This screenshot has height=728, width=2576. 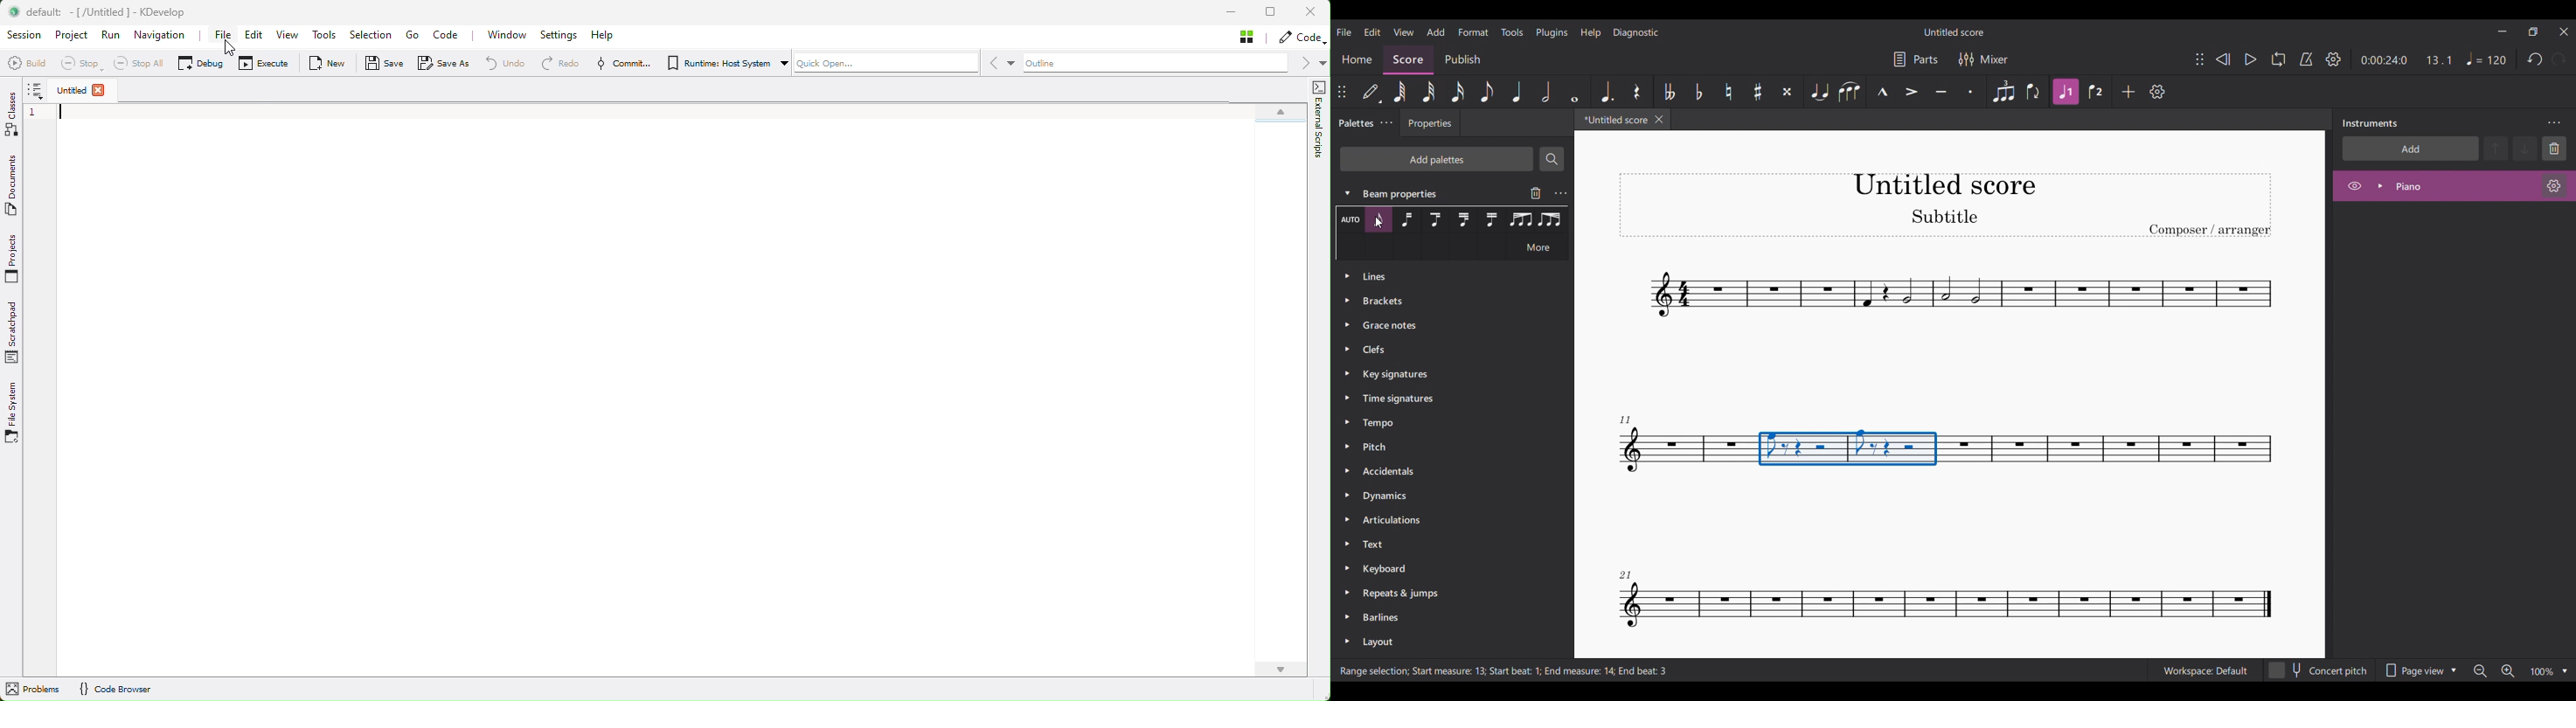 What do you see at coordinates (1538, 249) in the screenshot?
I see `More` at bounding box center [1538, 249].